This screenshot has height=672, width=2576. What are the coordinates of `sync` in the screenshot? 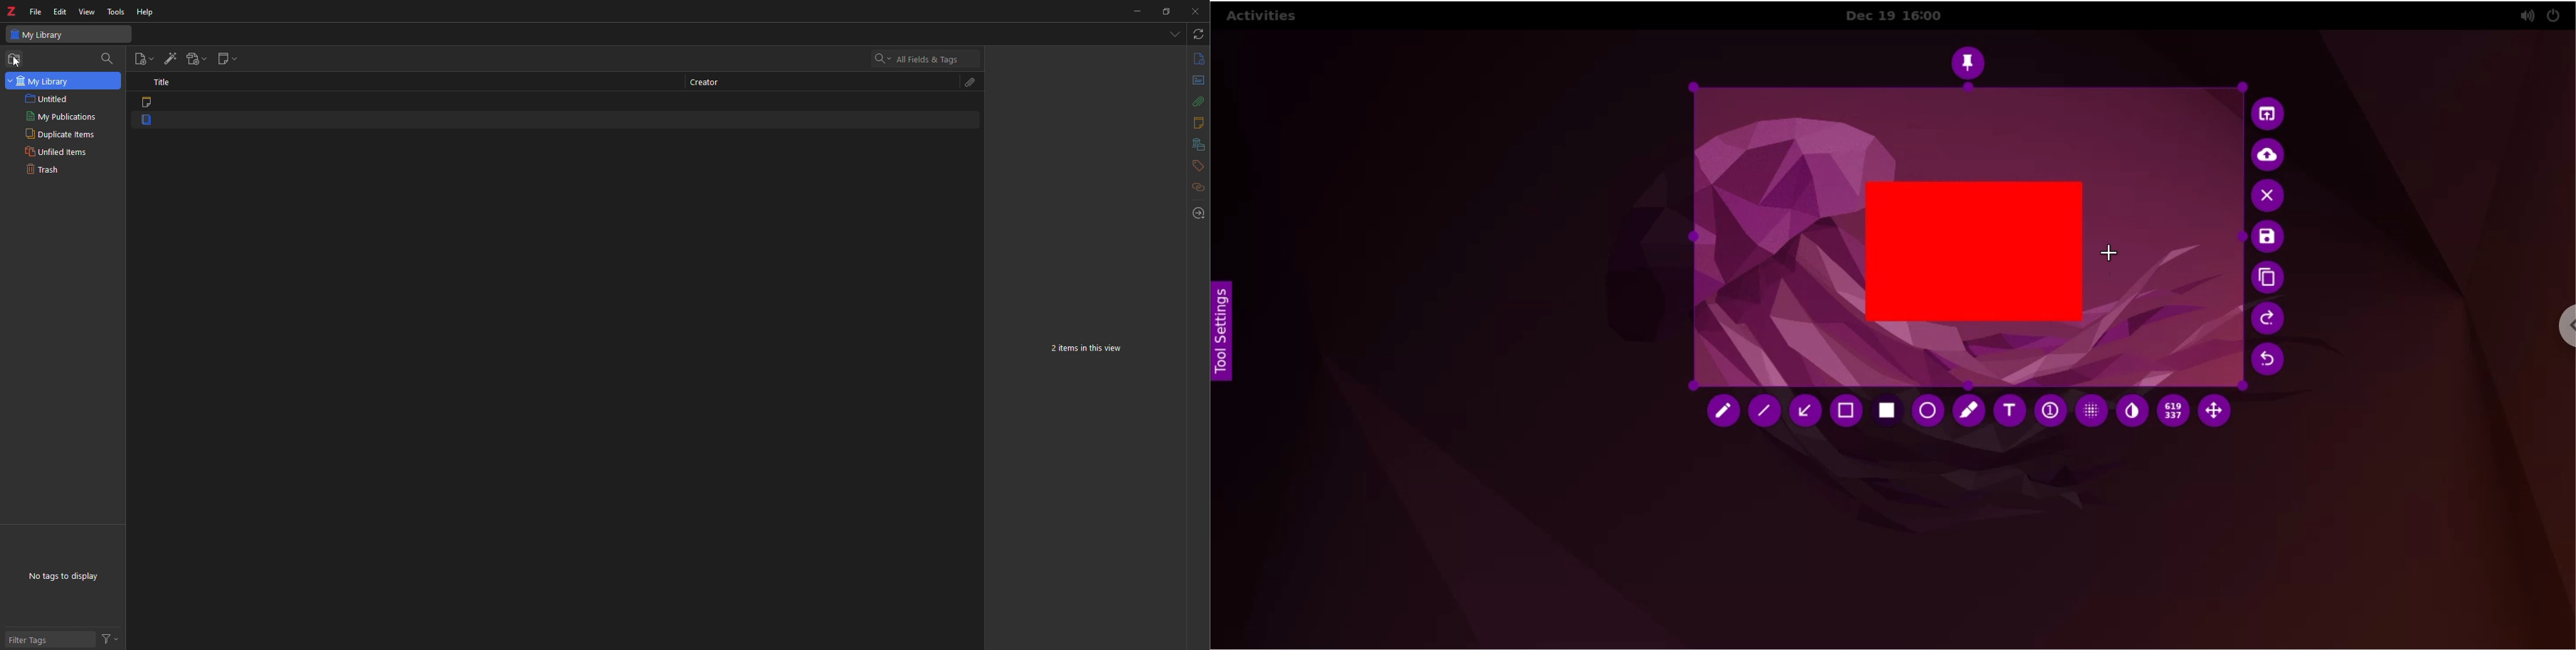 It's located at (1197, 35).